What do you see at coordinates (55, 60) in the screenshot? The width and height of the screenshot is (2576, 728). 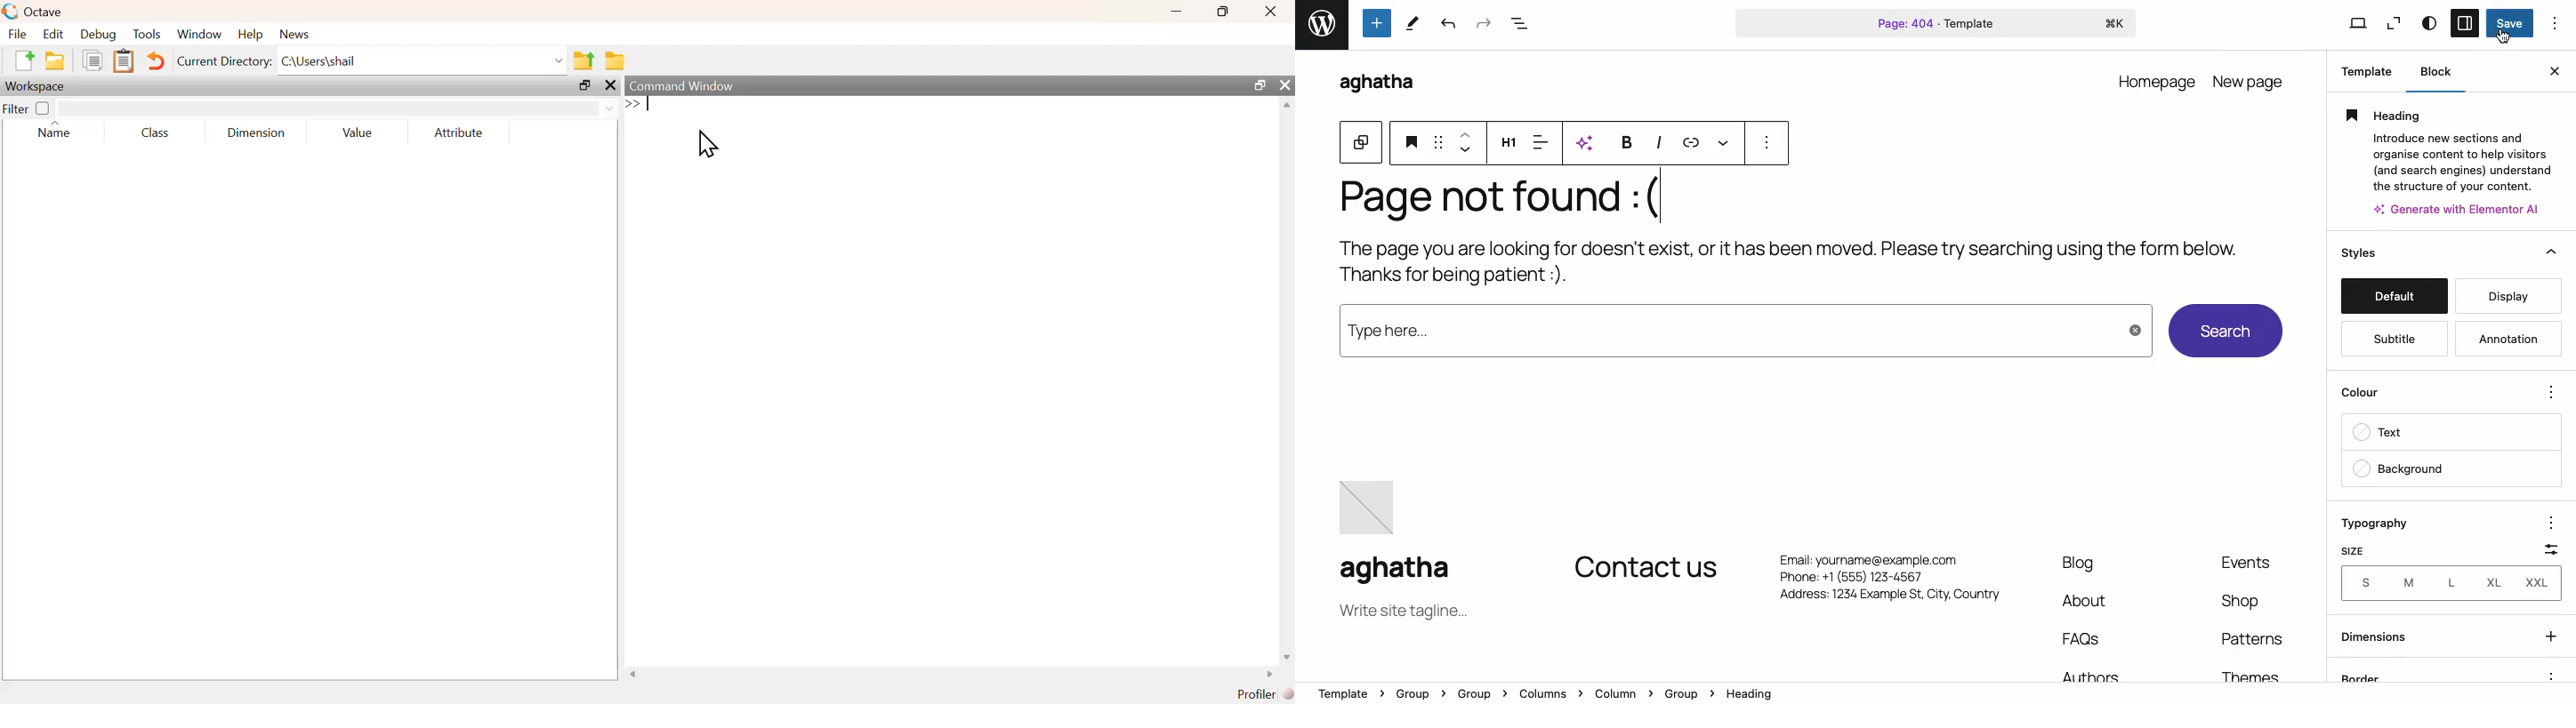 I see `open an existing file in editor` at bounding box center [55, 60].